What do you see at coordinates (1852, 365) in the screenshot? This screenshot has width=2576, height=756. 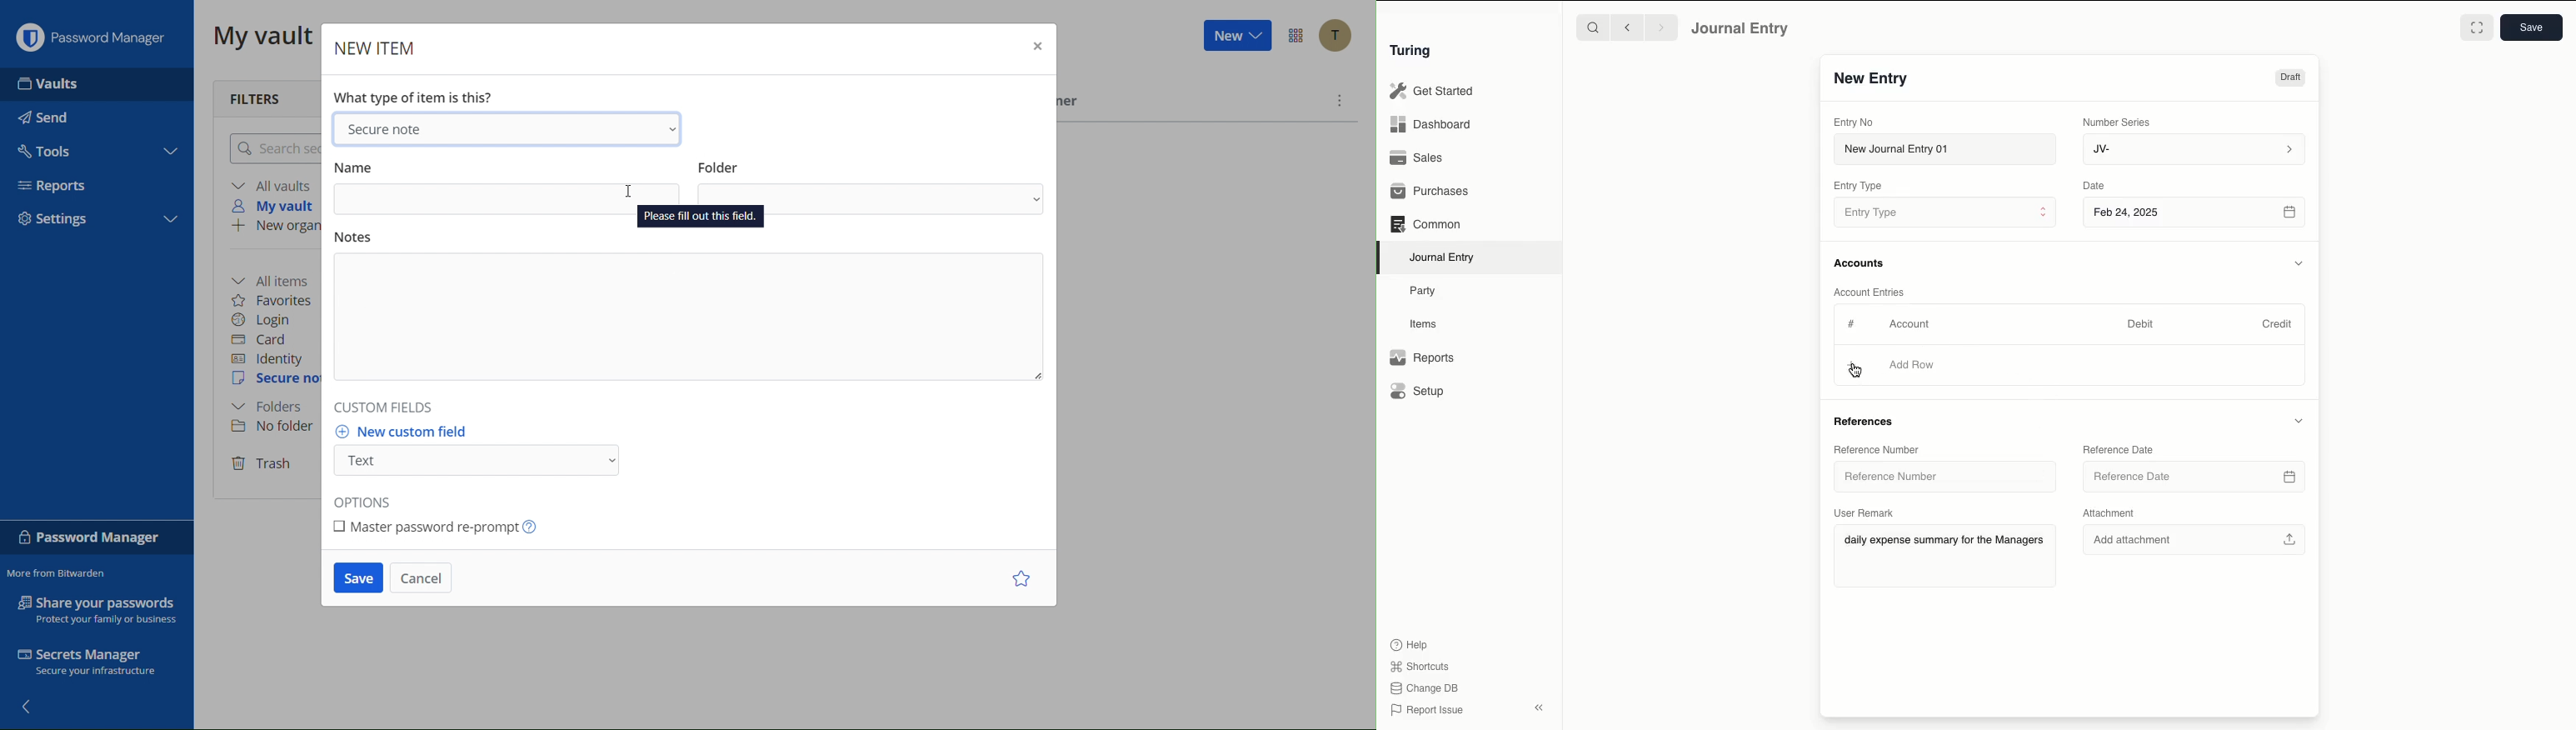 I see `Add` at bounding box center [1852, 365].